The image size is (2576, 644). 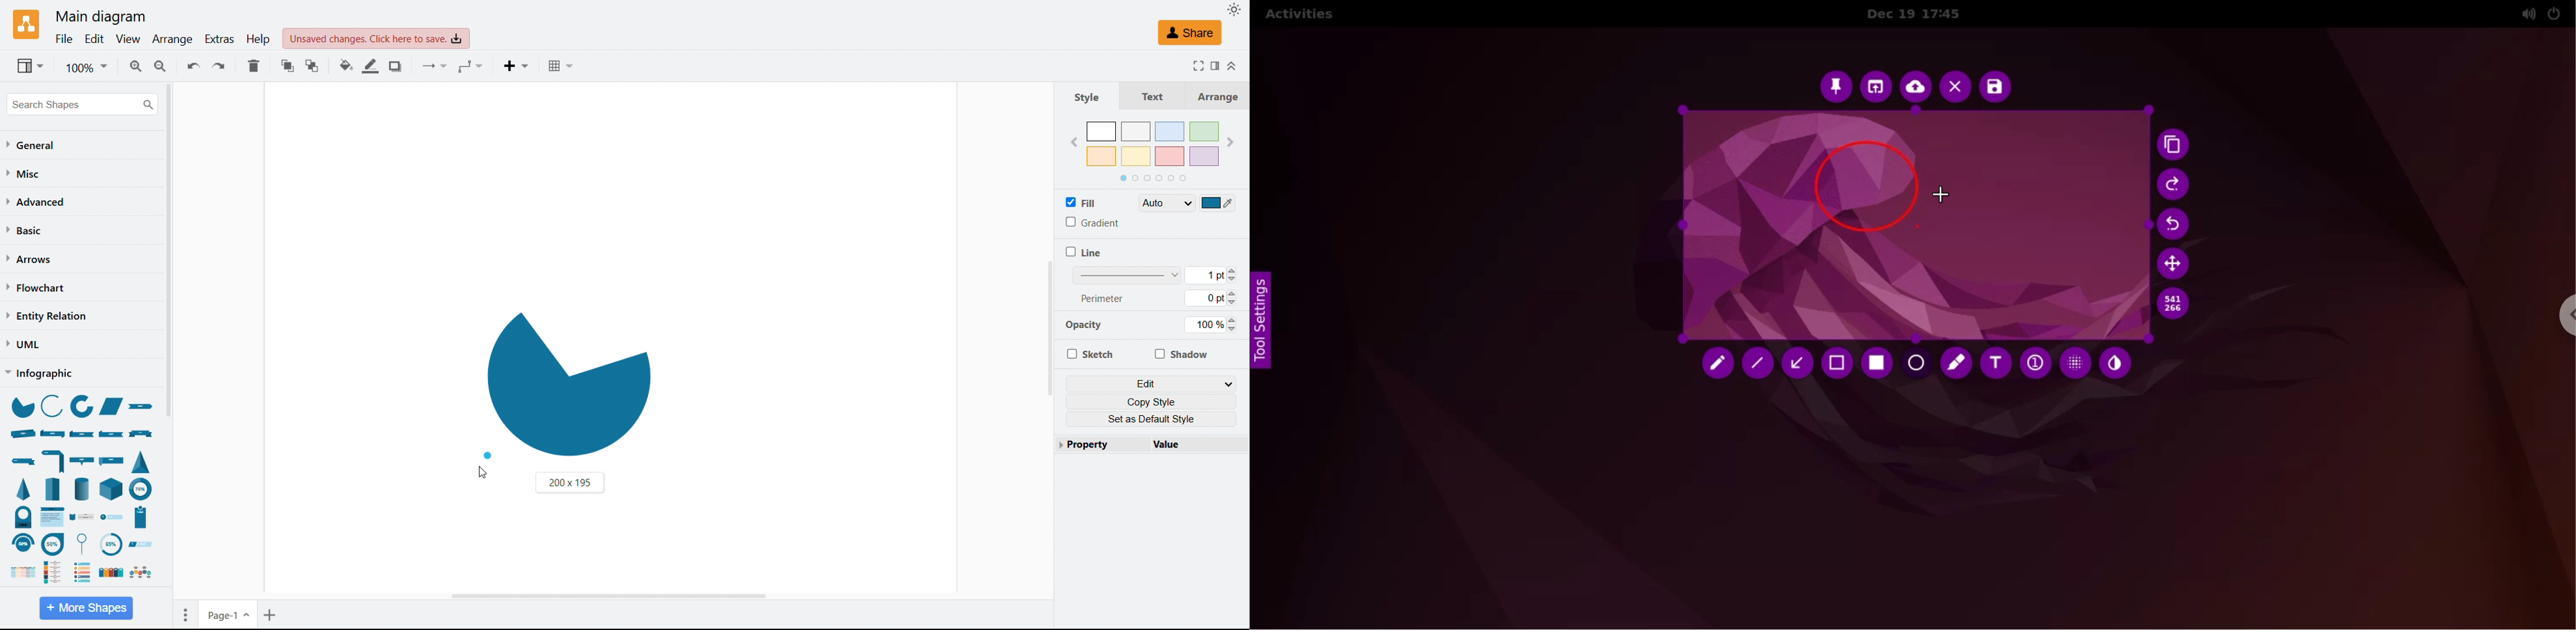 I want to click on share , so click(x=1190, y=33).